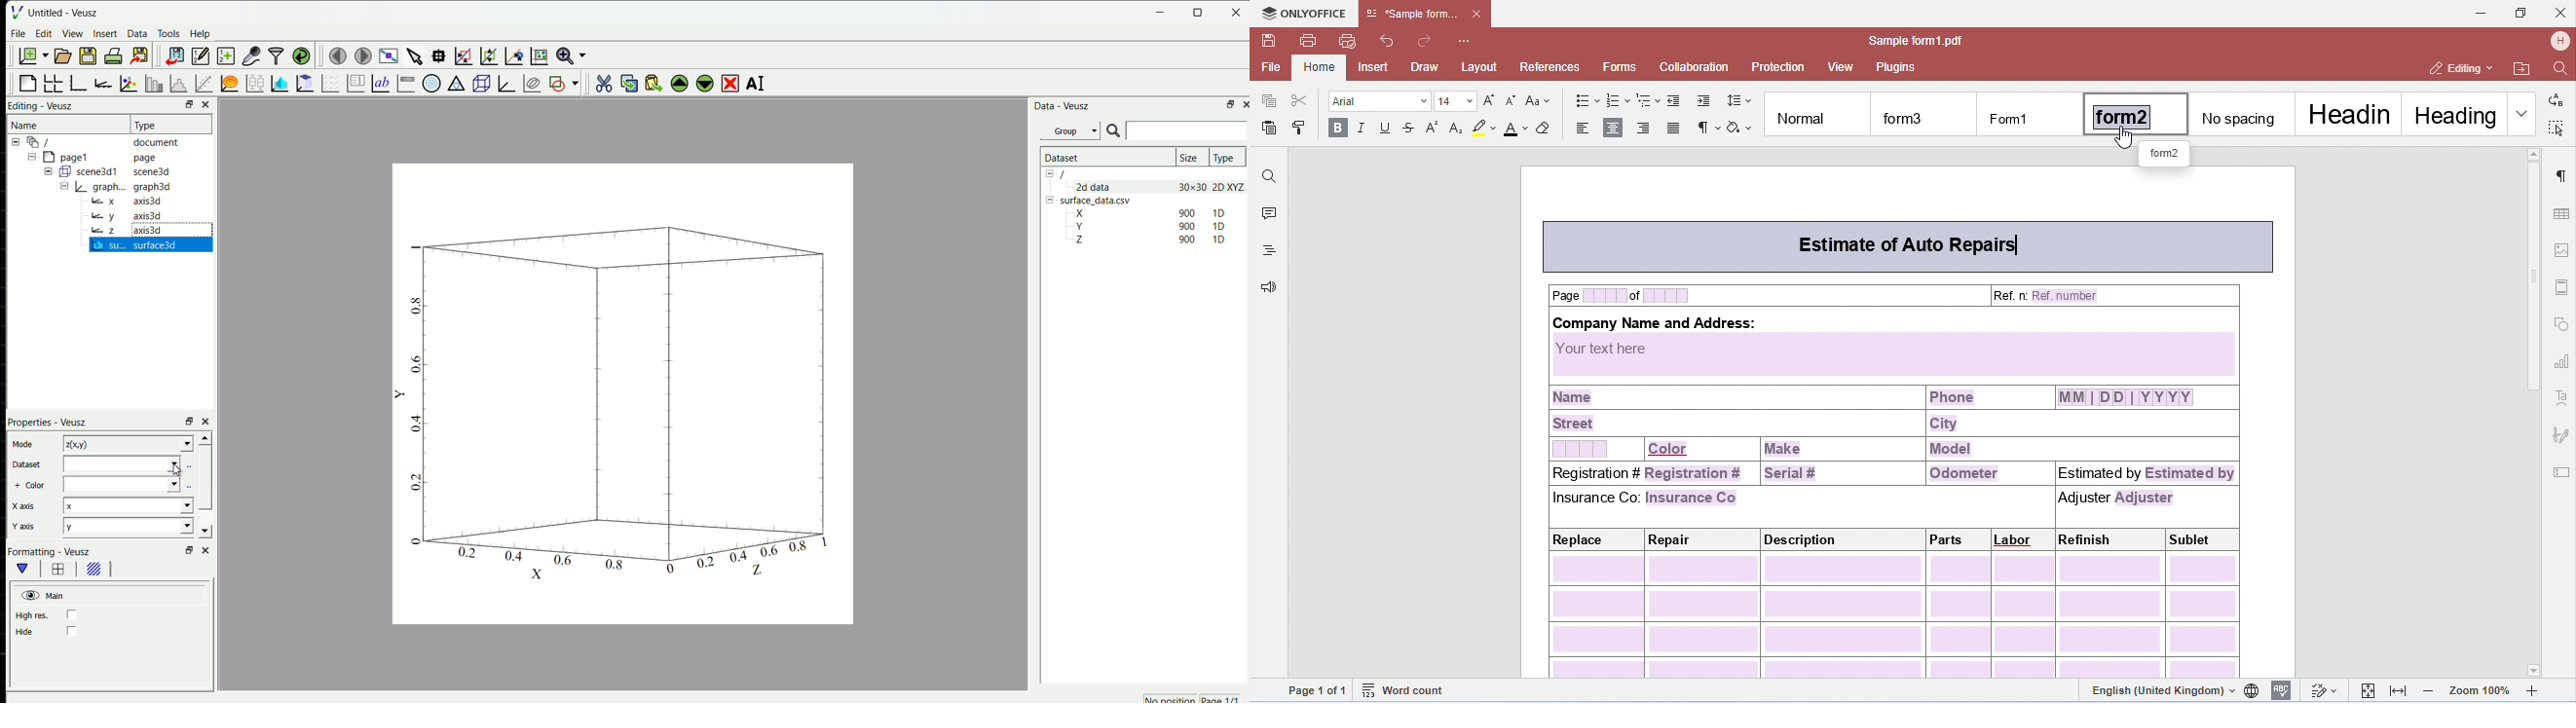  What do you see at coordinates (152, 158) in the screenshot?
I see `page` at bounding box center [152, 158].